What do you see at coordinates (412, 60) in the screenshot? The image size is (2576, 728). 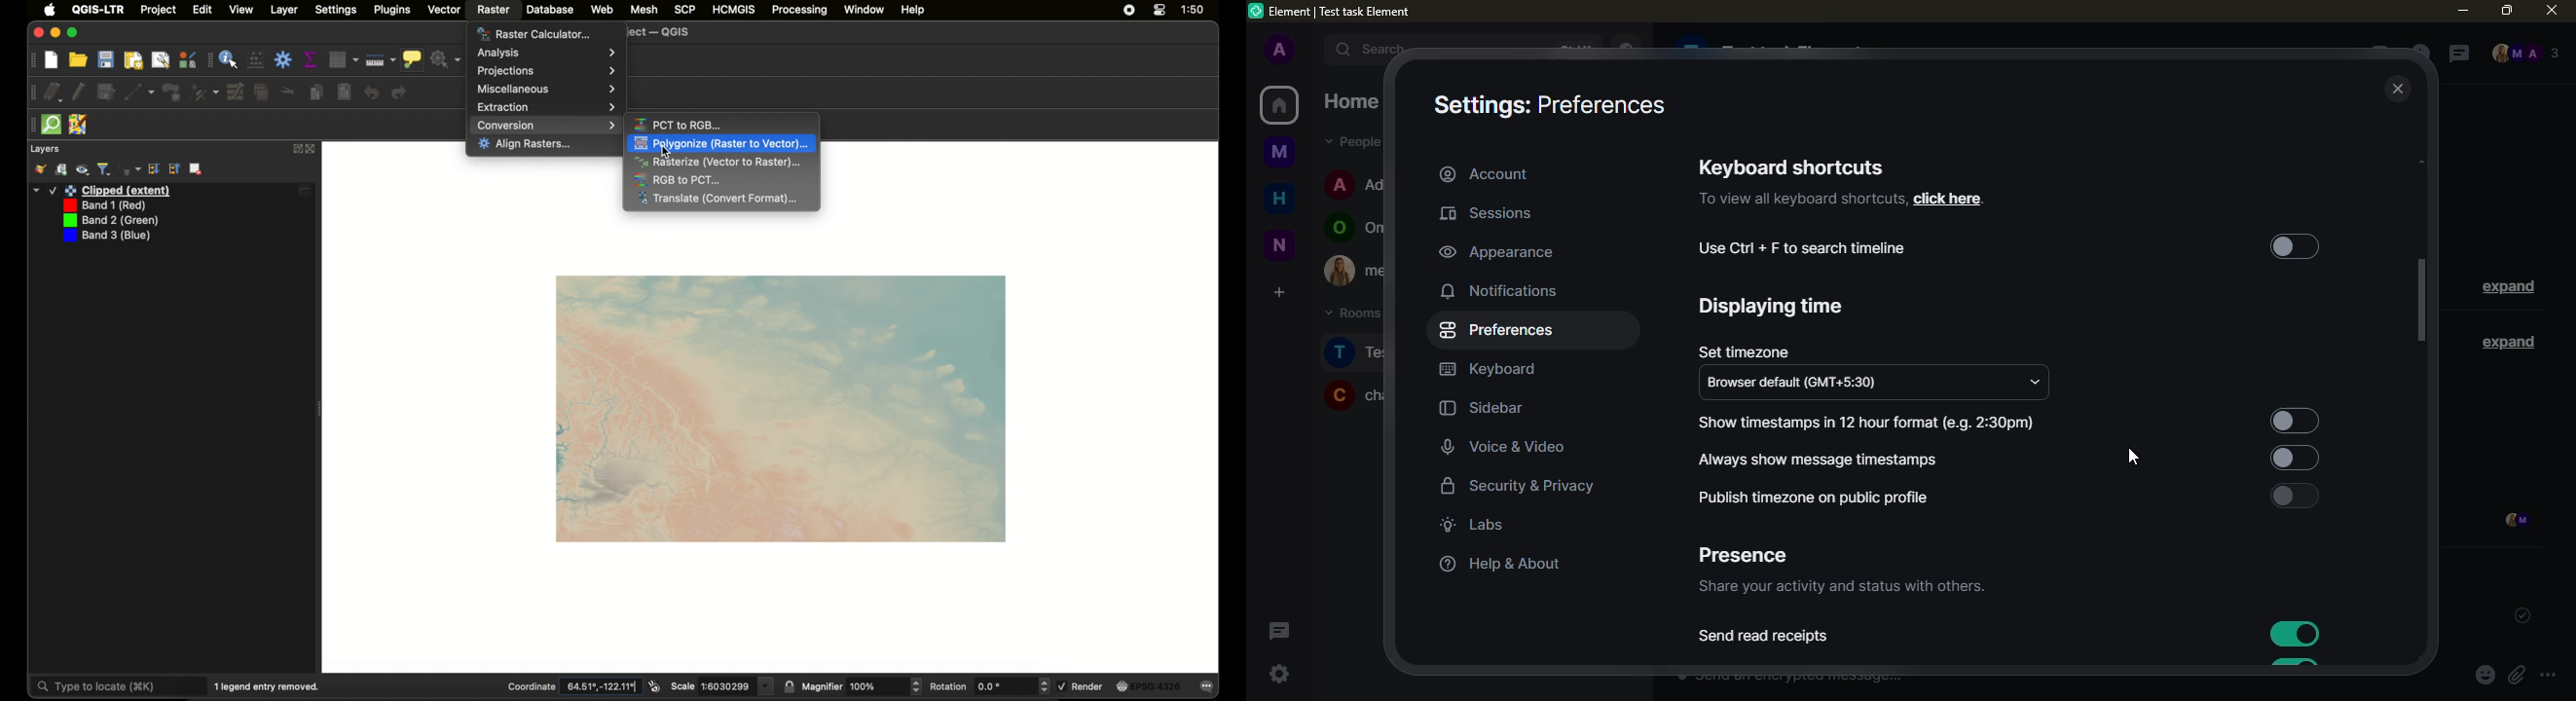 I see `show map tips` at bounding box center [412, 60].